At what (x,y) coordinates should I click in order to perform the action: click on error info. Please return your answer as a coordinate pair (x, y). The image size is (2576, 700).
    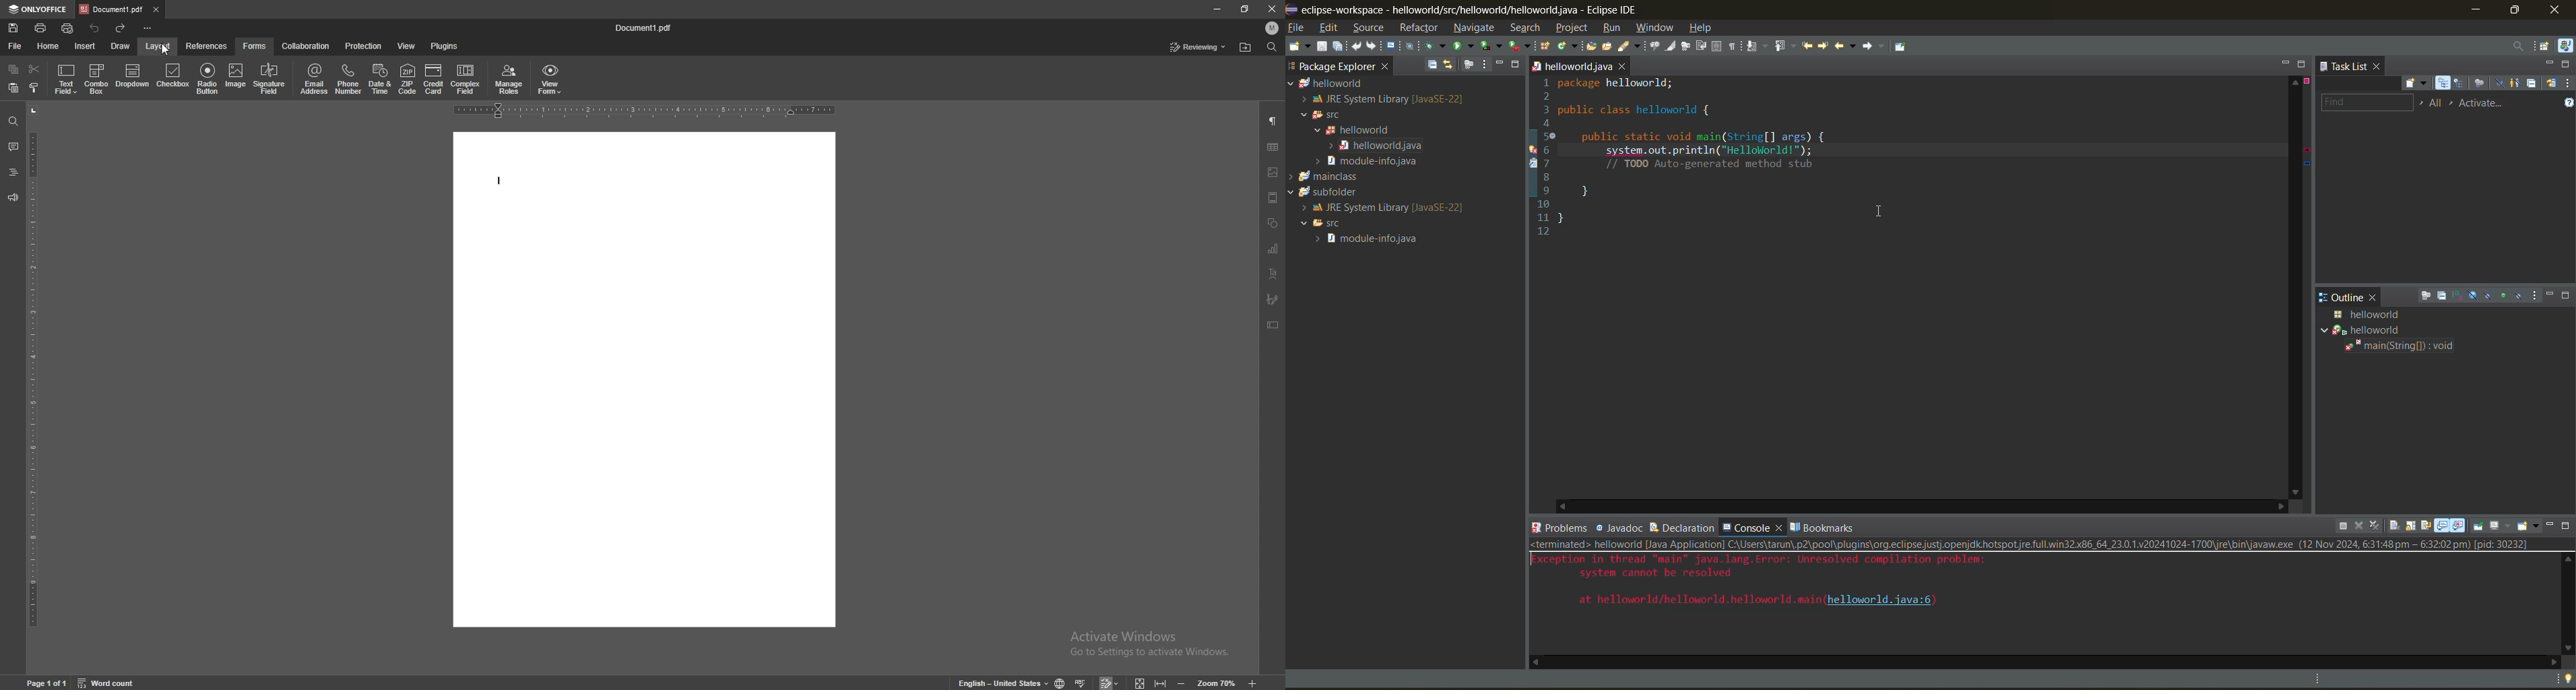
    Looking at the image, I should click on (2305, 129).